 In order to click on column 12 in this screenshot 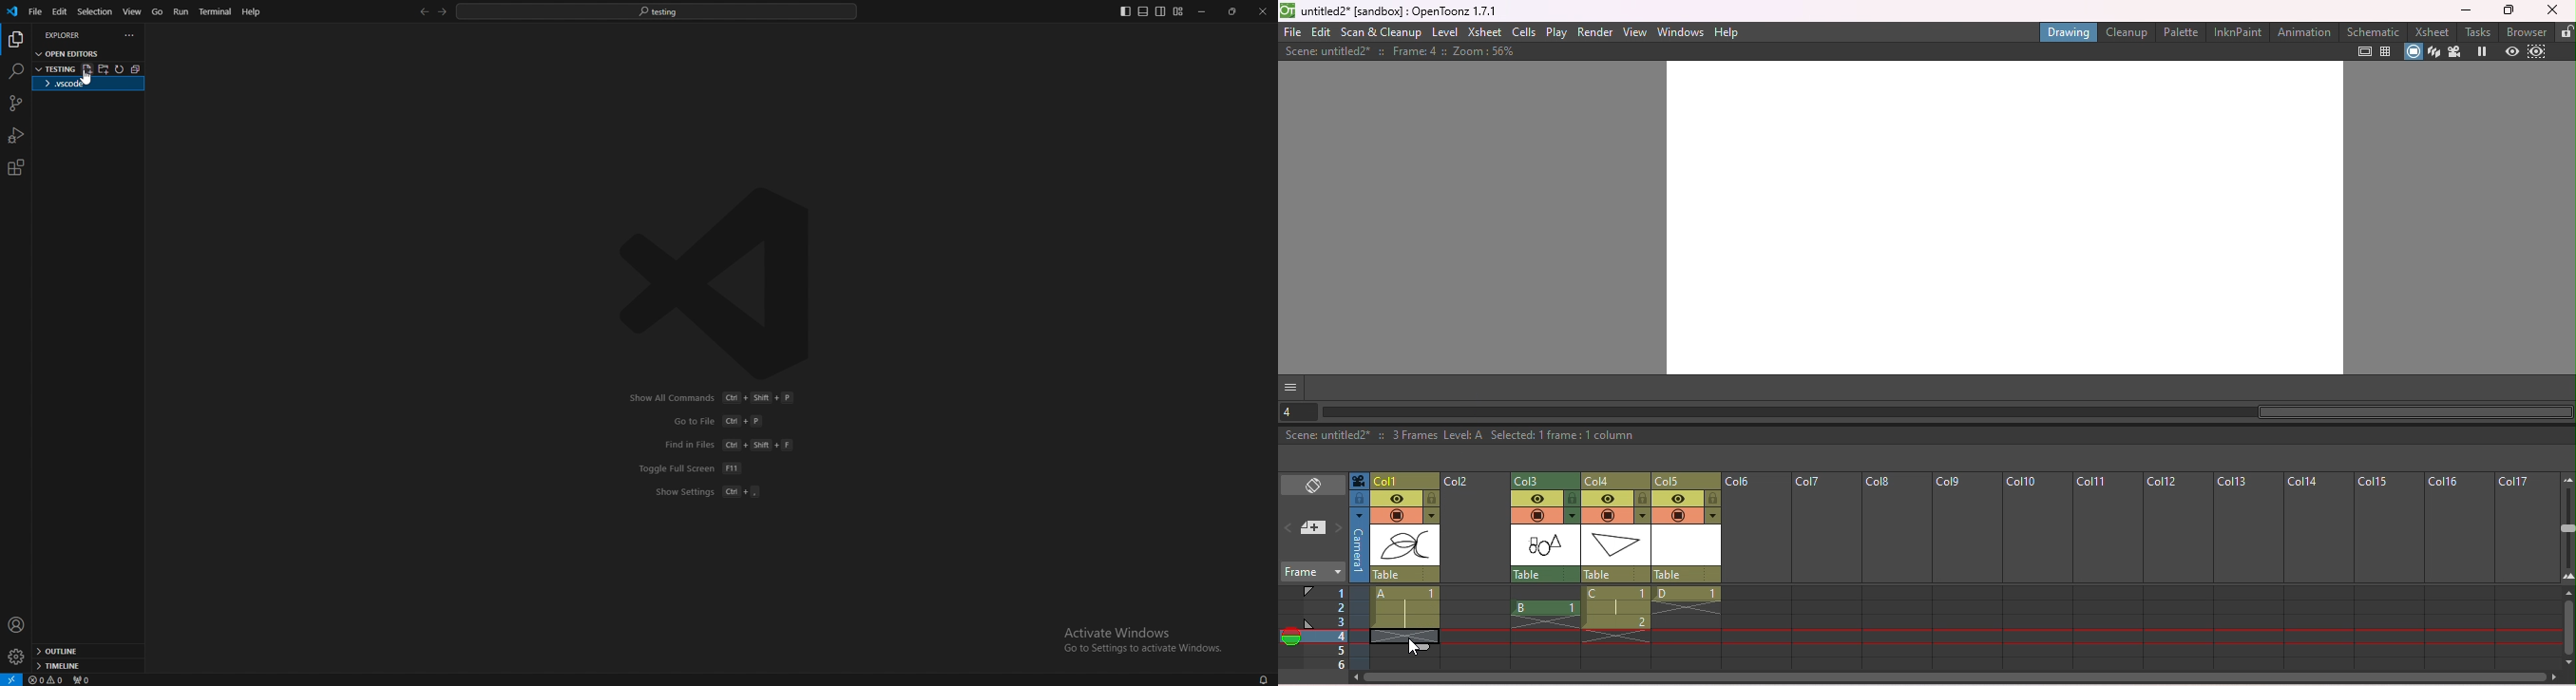, I will do `click(2176, 571)`.